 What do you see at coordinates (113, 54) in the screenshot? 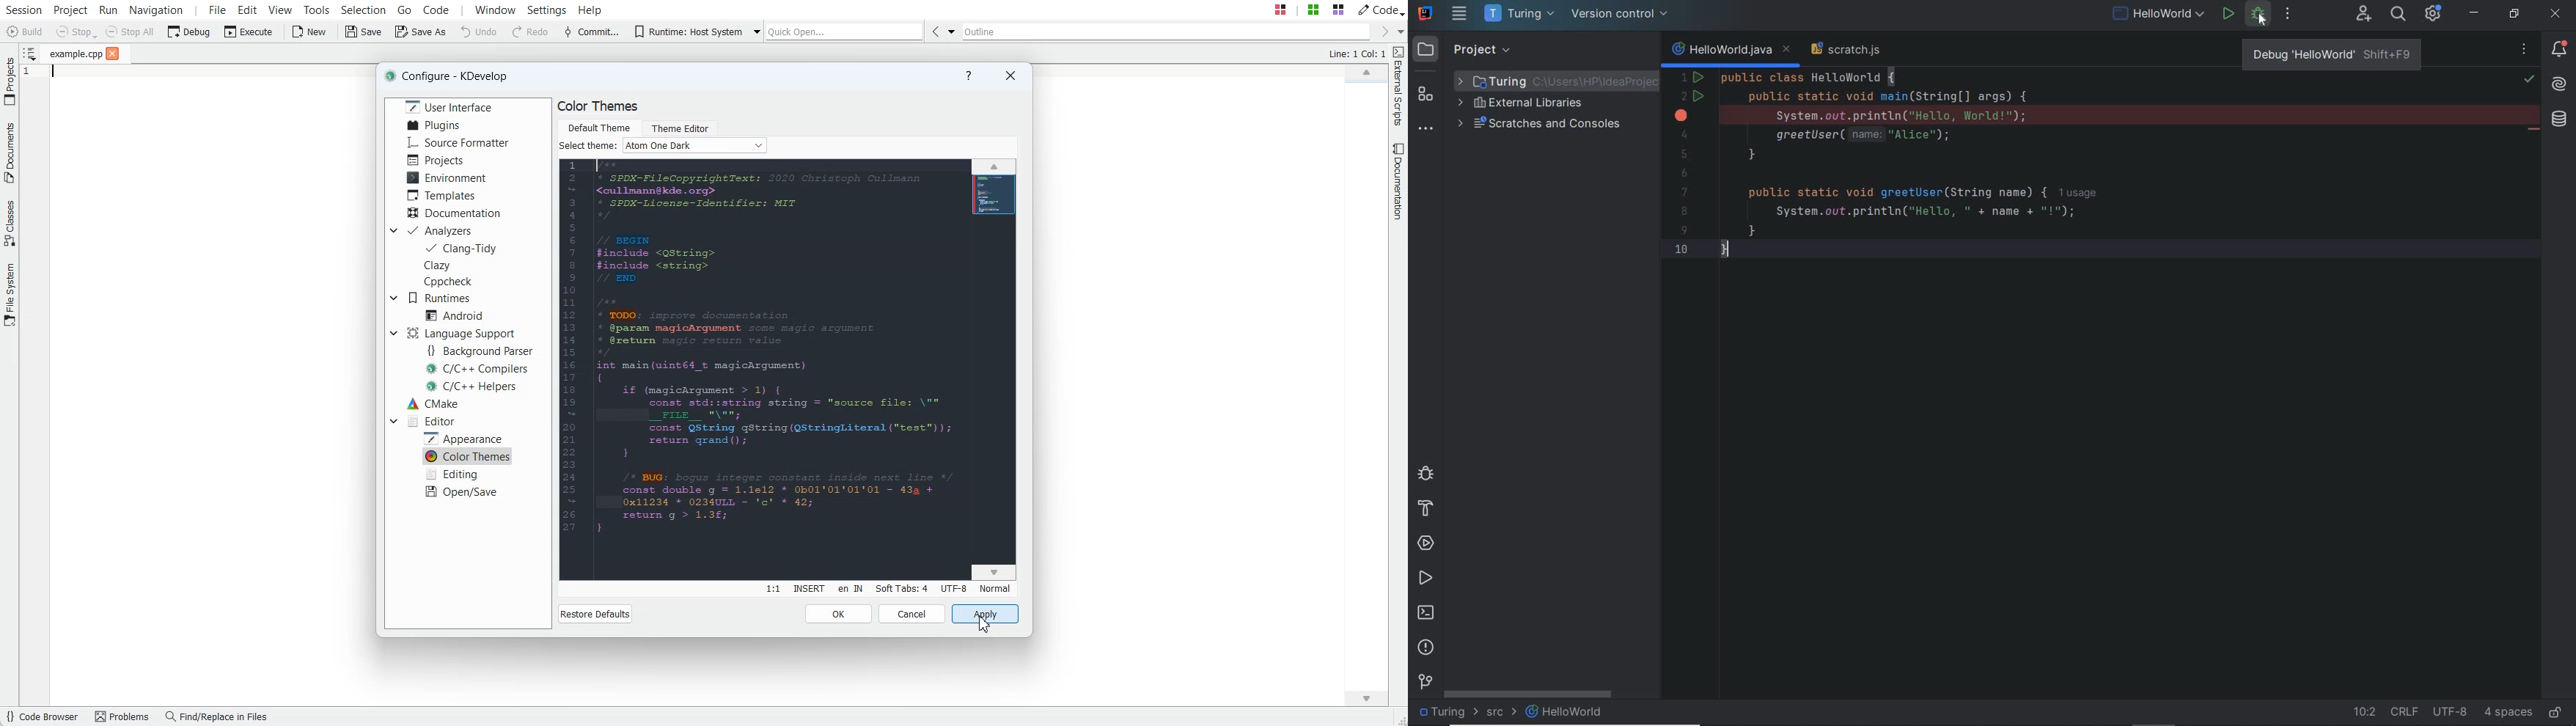
I see `close` at bounding box center [113, 54].